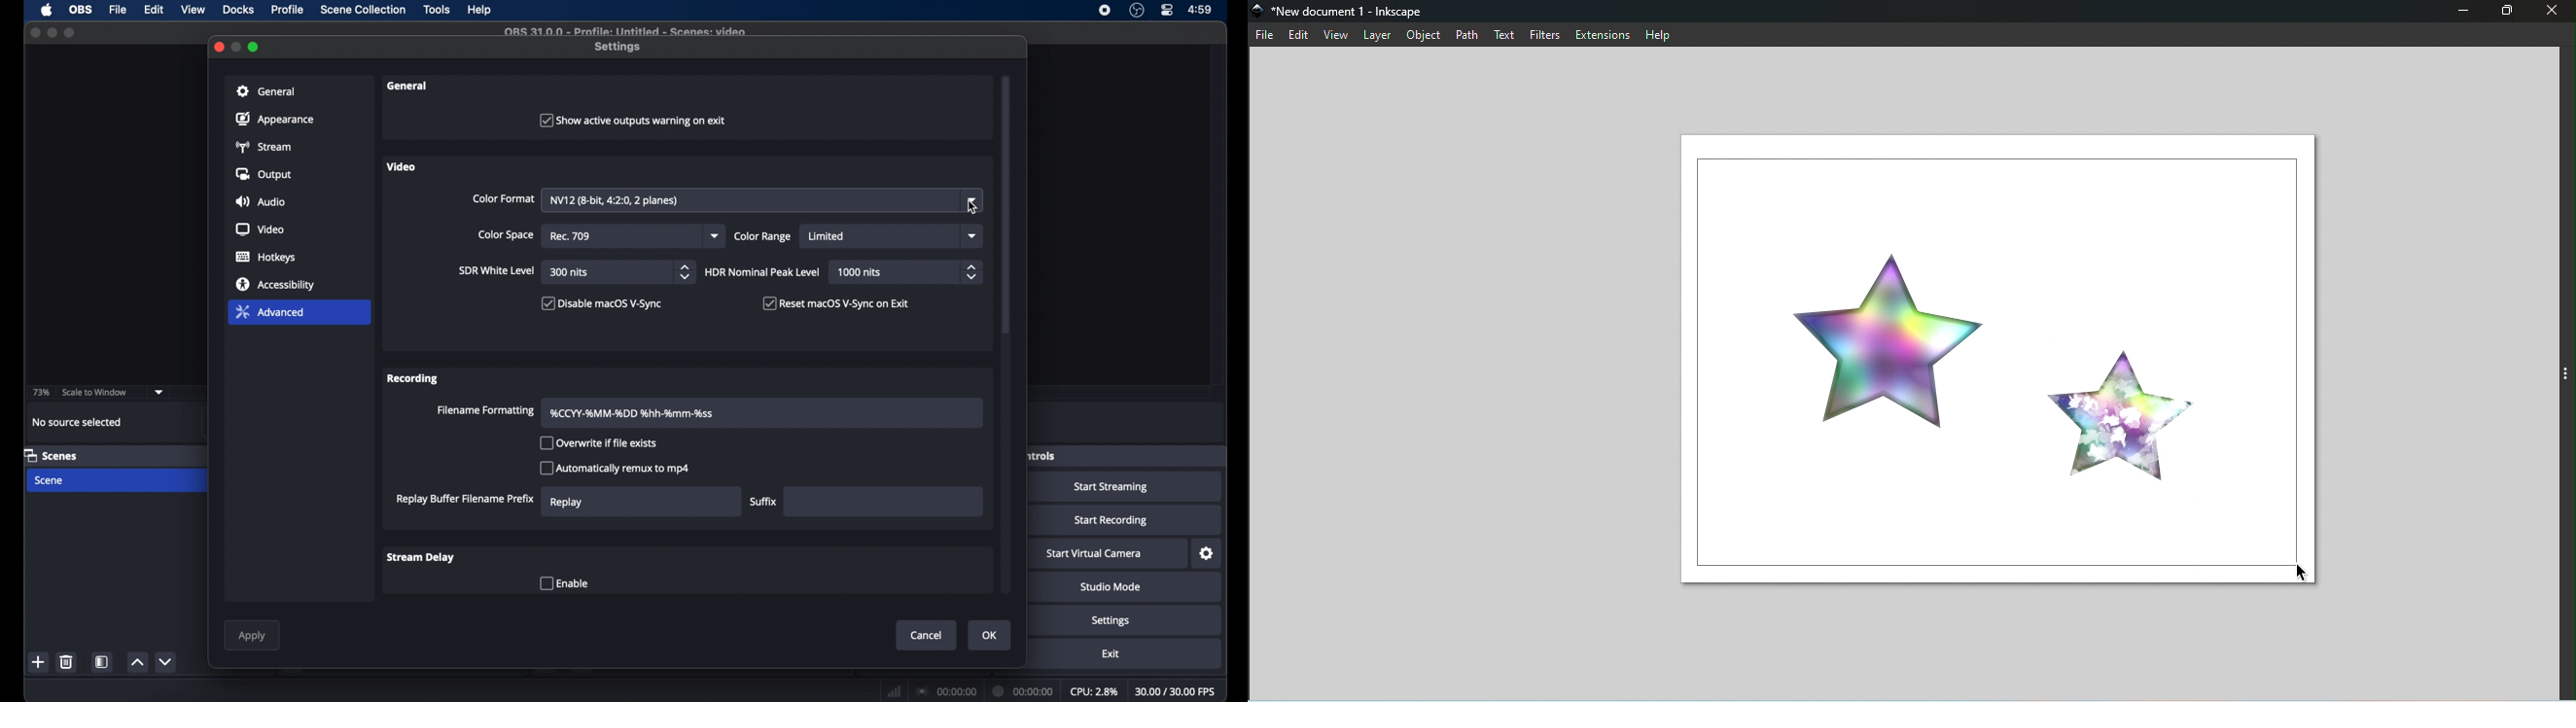  What do you see at coordinates (300, 90) in the screenshot?
I see `general` at bounding box center [300, 90].